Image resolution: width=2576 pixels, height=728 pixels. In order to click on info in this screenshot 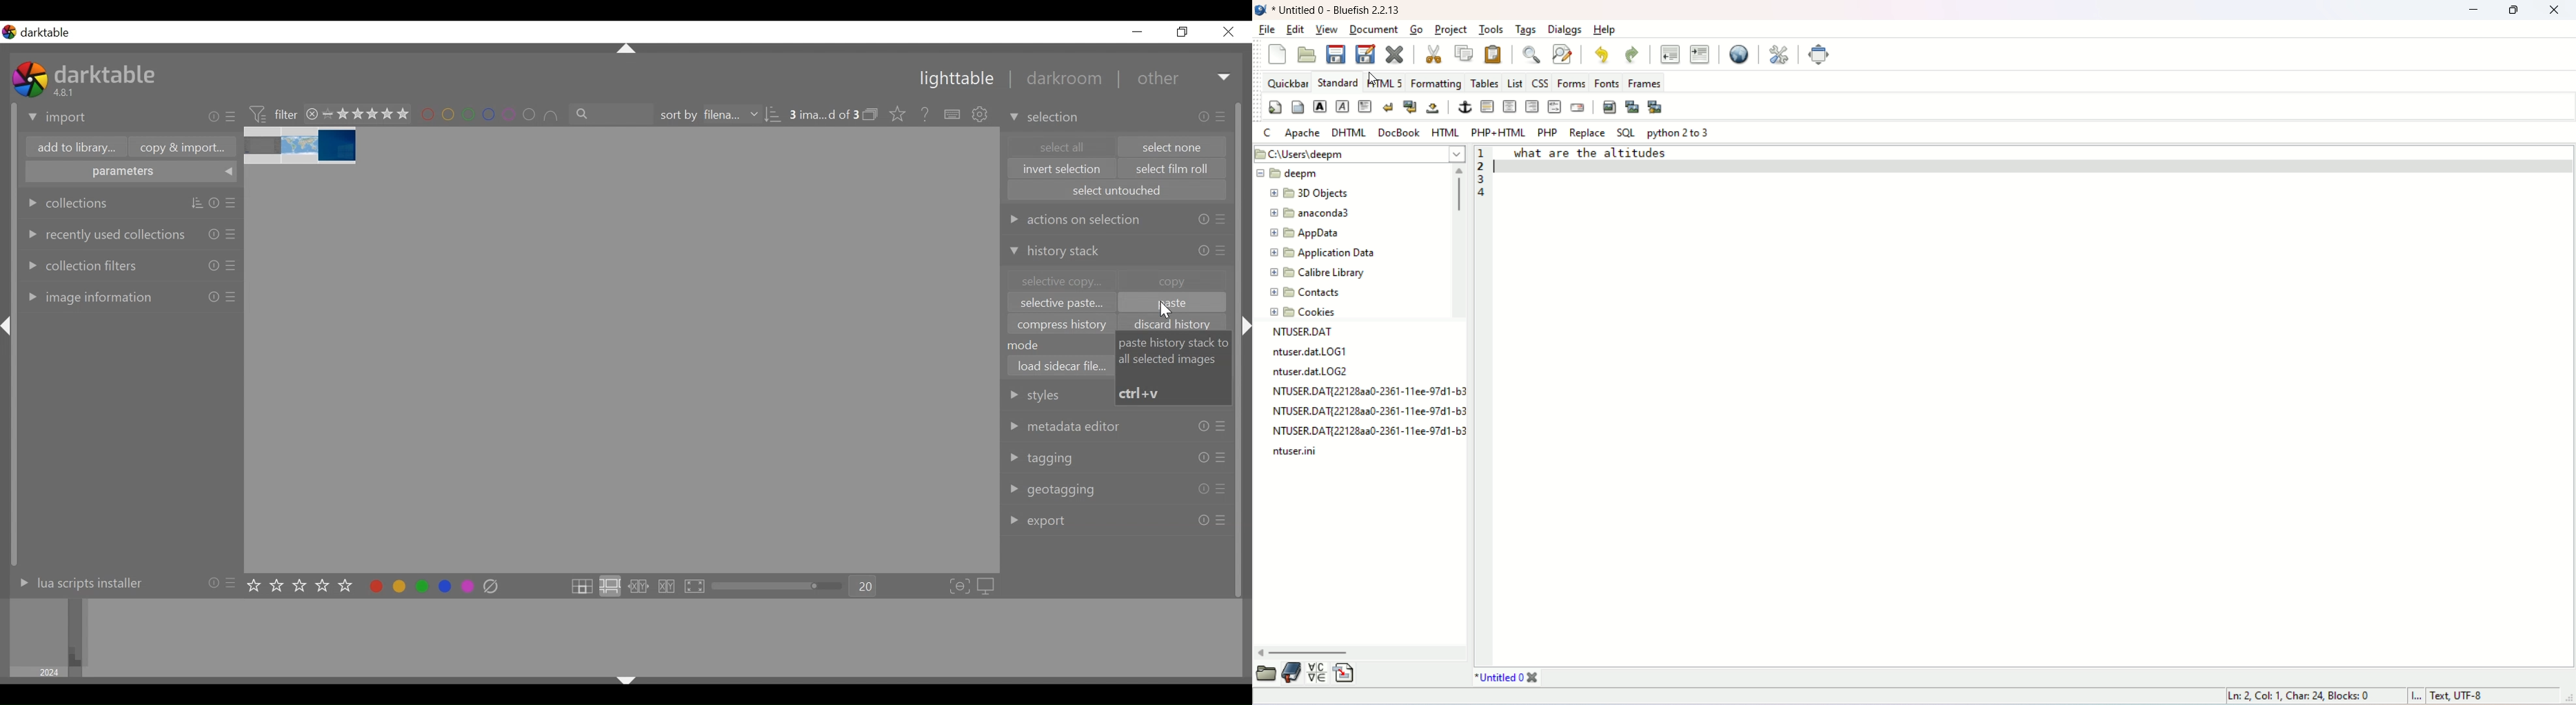, I will do `click(214, 233)`.